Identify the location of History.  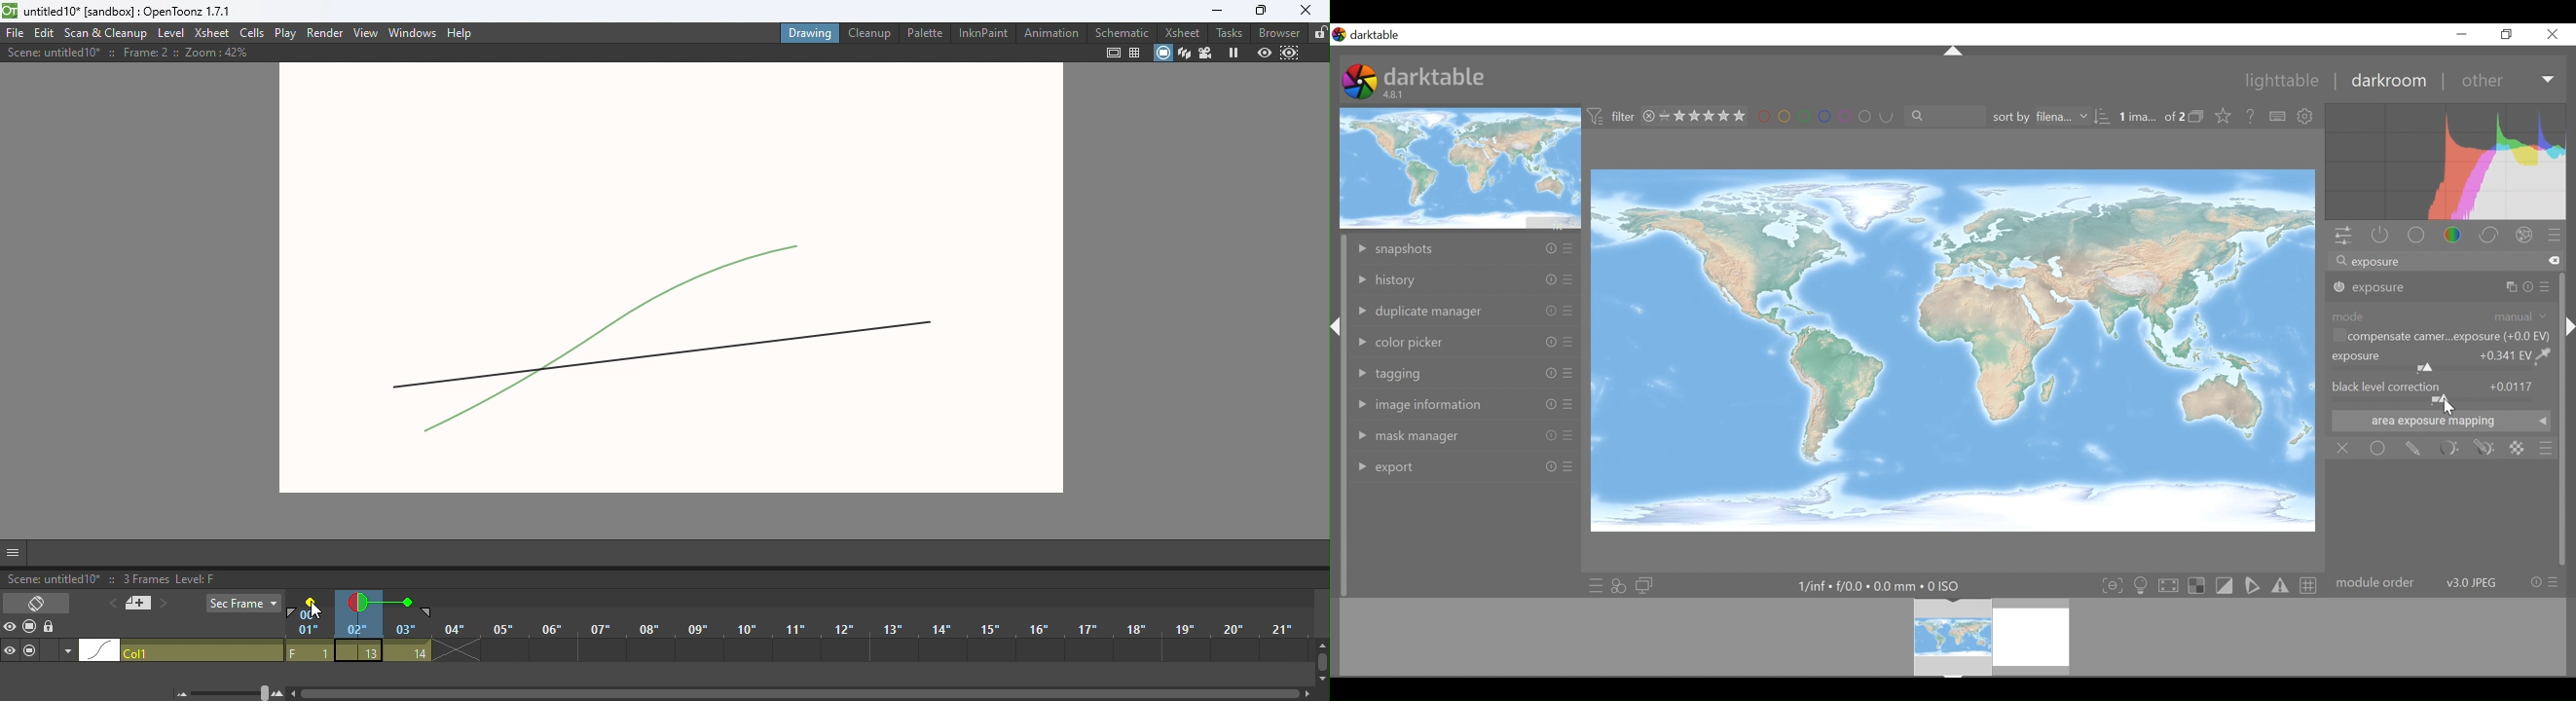
(1464, 280).